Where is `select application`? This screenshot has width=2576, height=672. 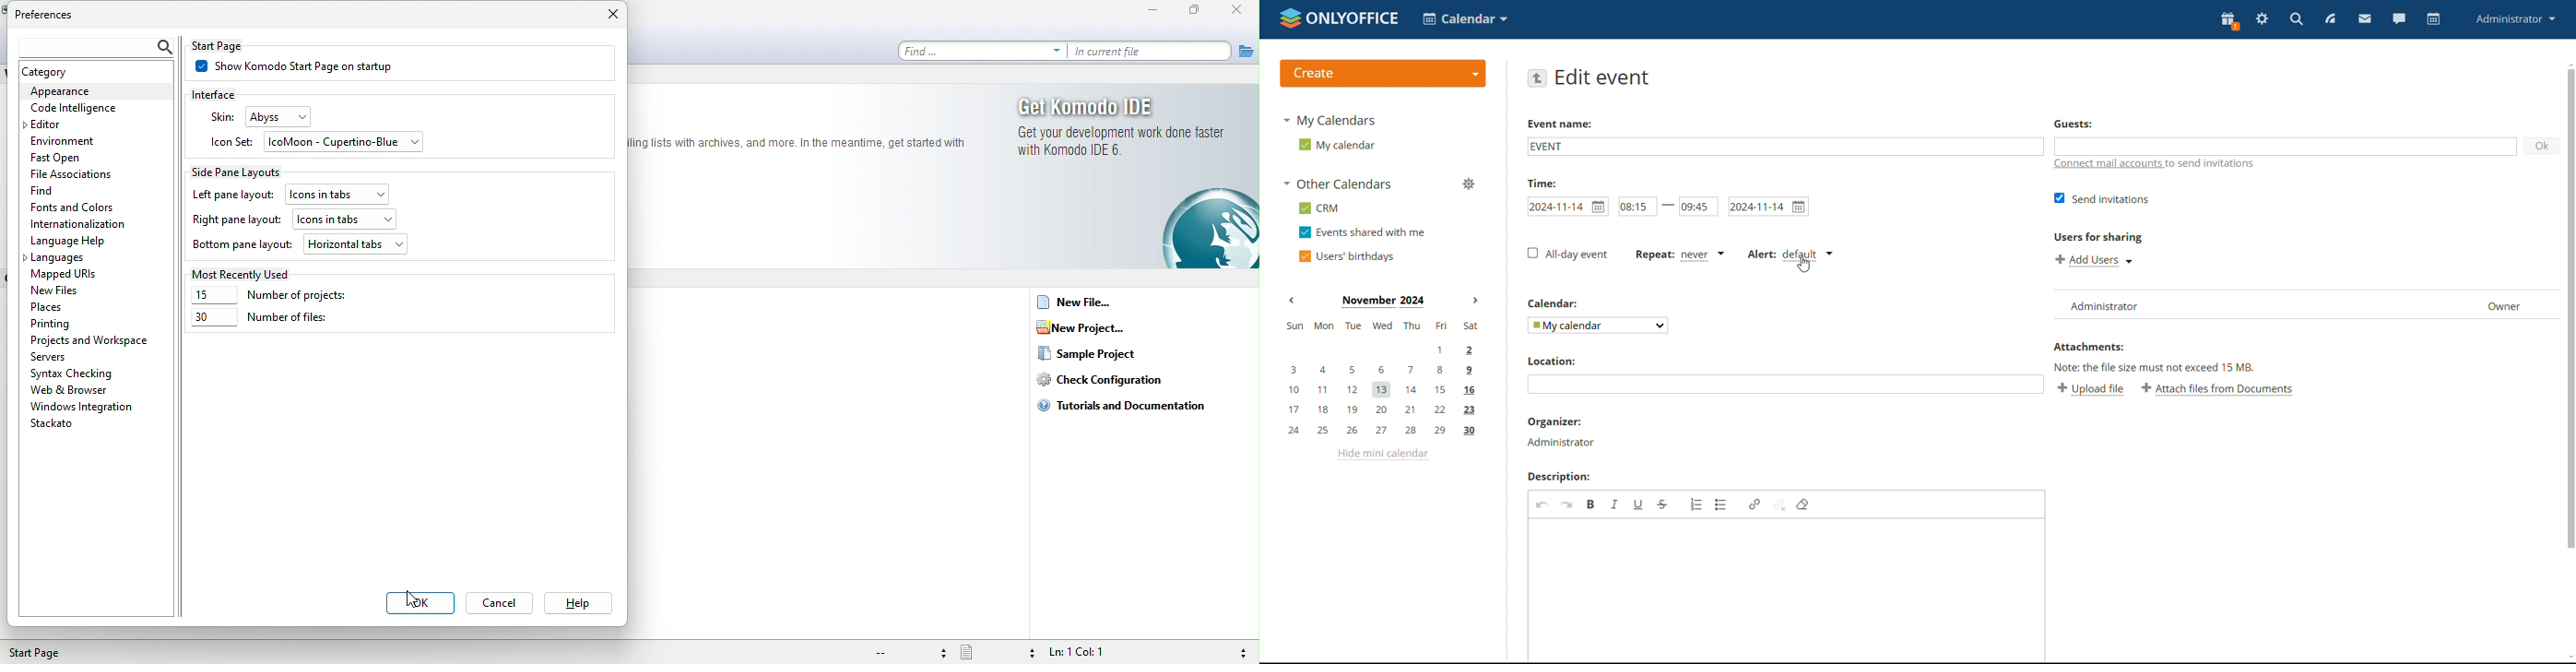 select application is located at coordinates (1464, 19).